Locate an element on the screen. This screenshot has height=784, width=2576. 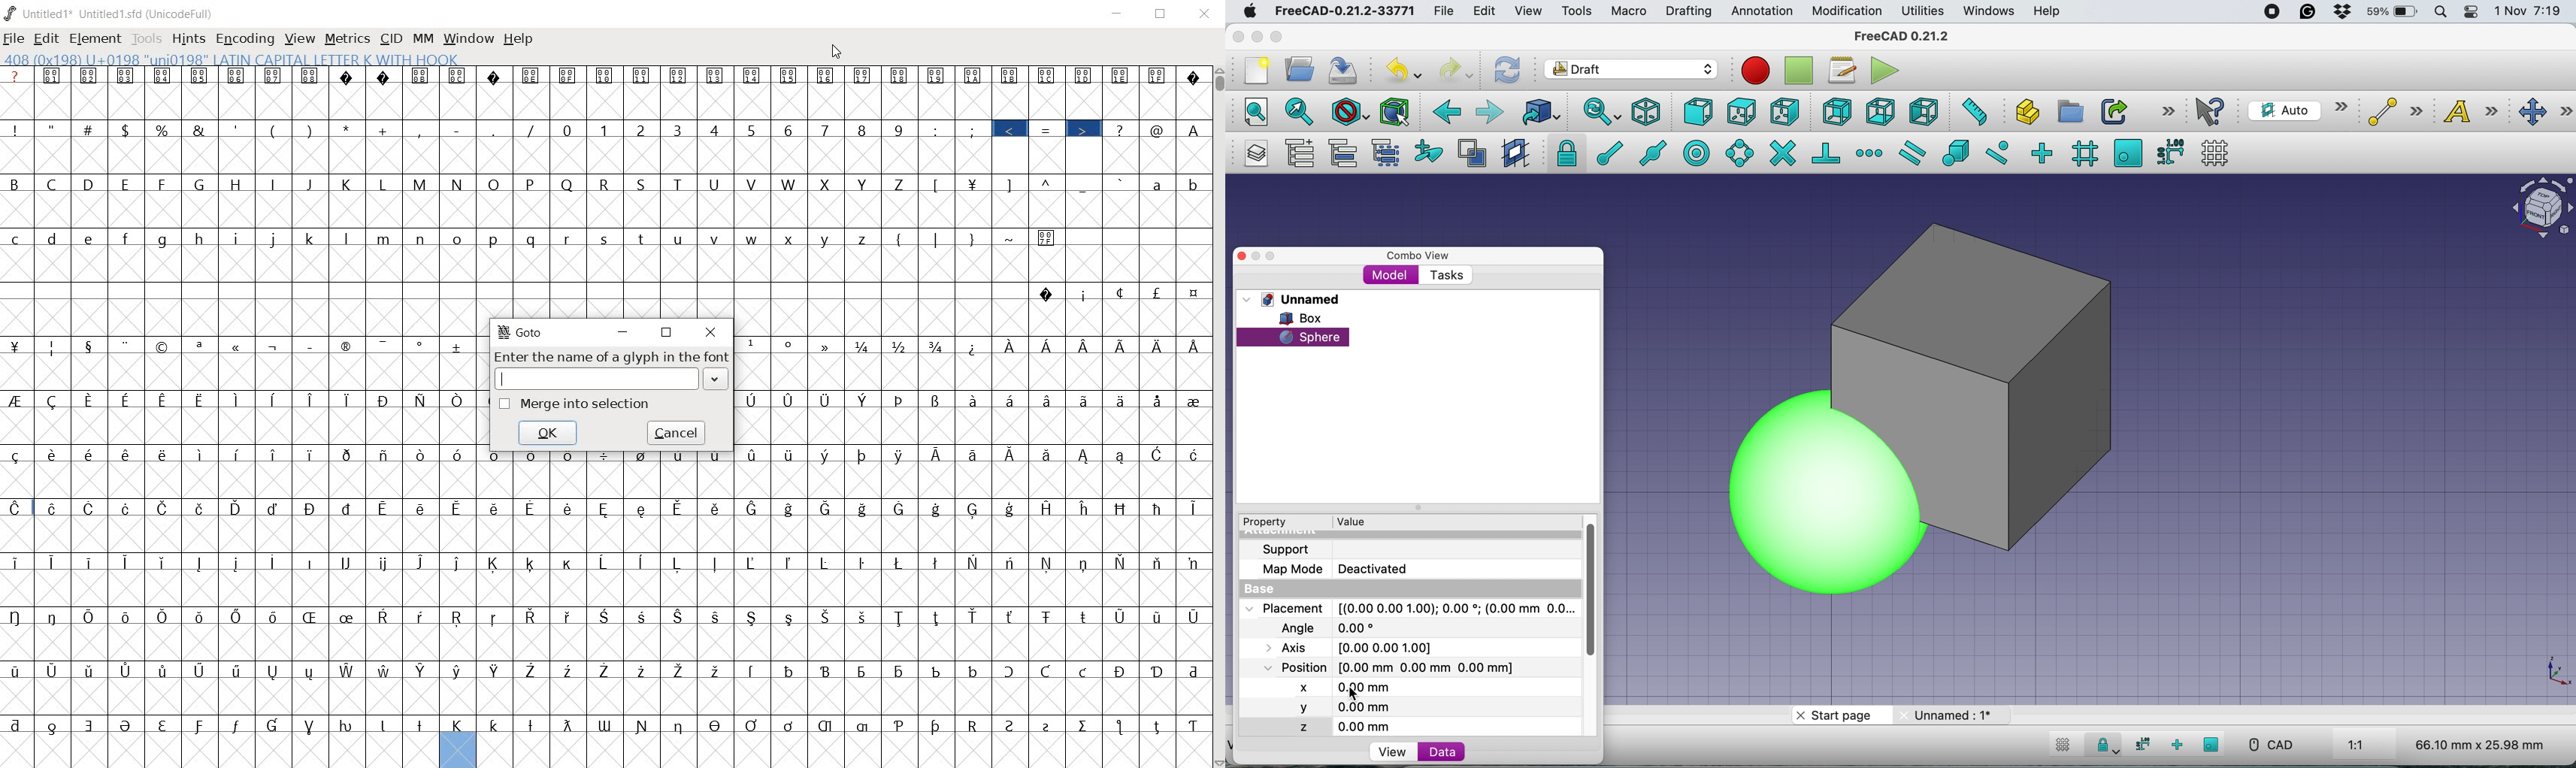
aspect ratio is located at coordinates (2356, 746).